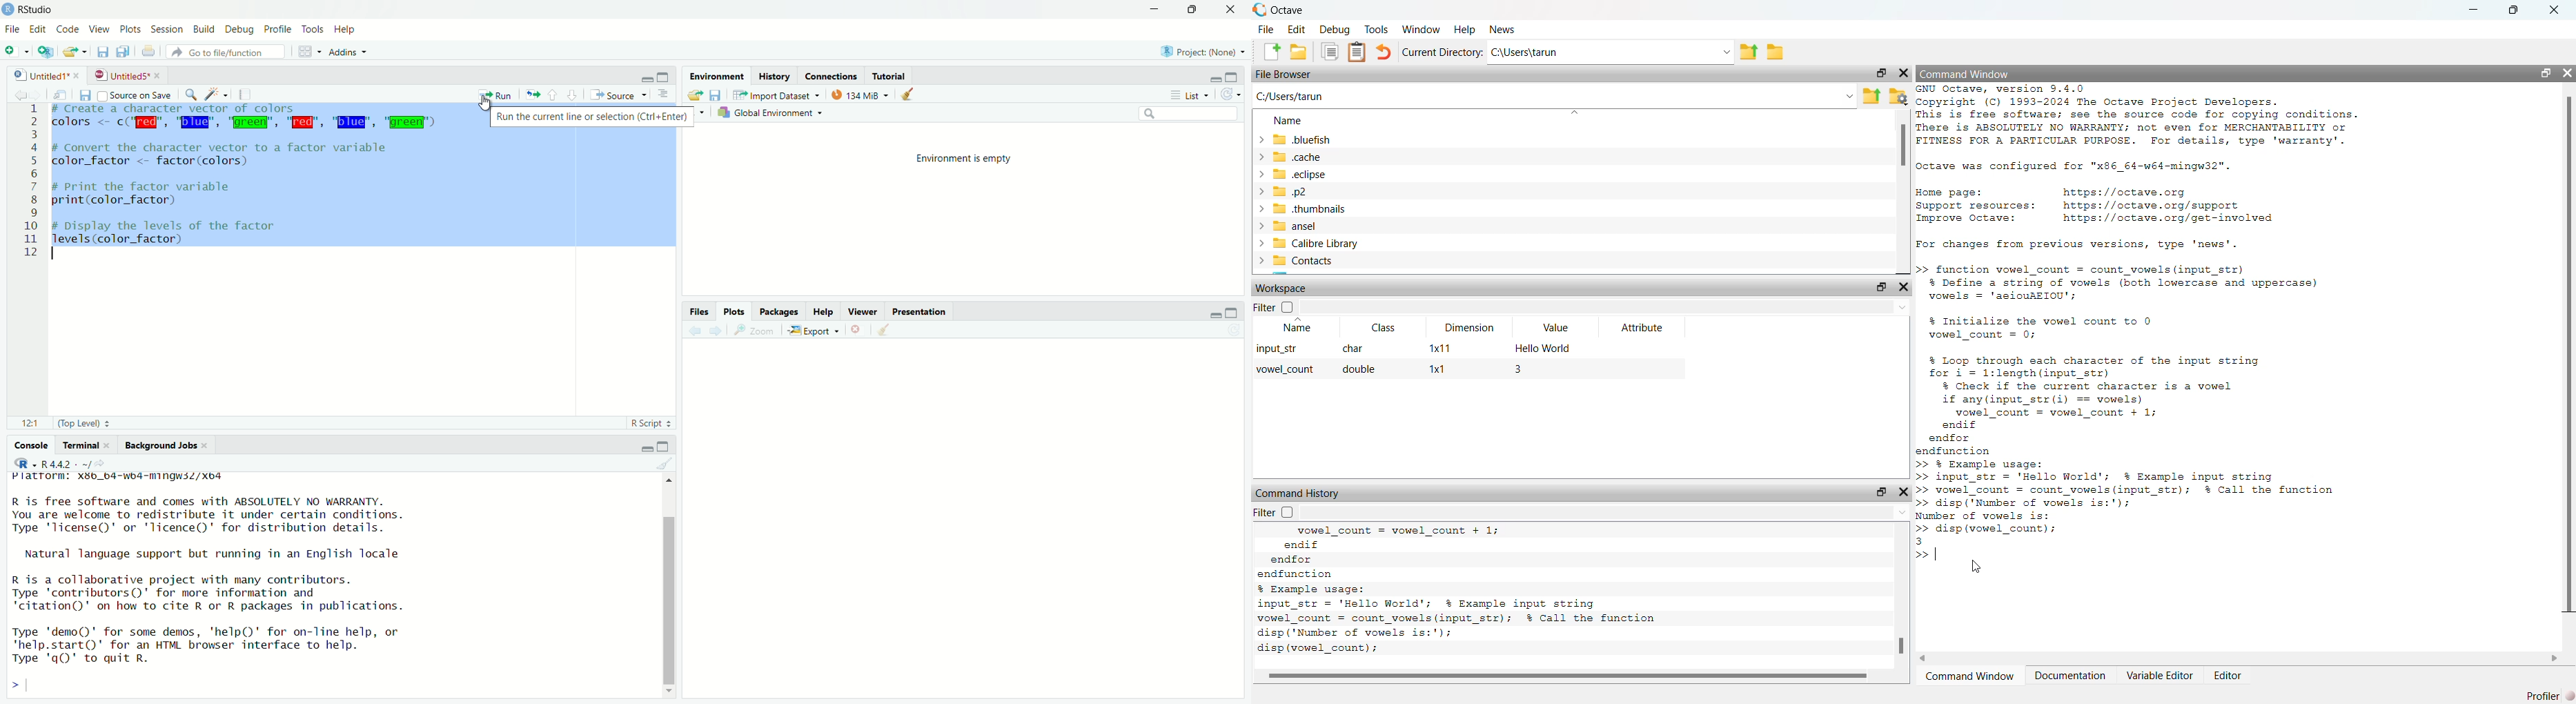 Image resolution: width=2576 pixels, height=728 pixels. I want to click on Natural language support but running in an English locale, so click(220, 553).